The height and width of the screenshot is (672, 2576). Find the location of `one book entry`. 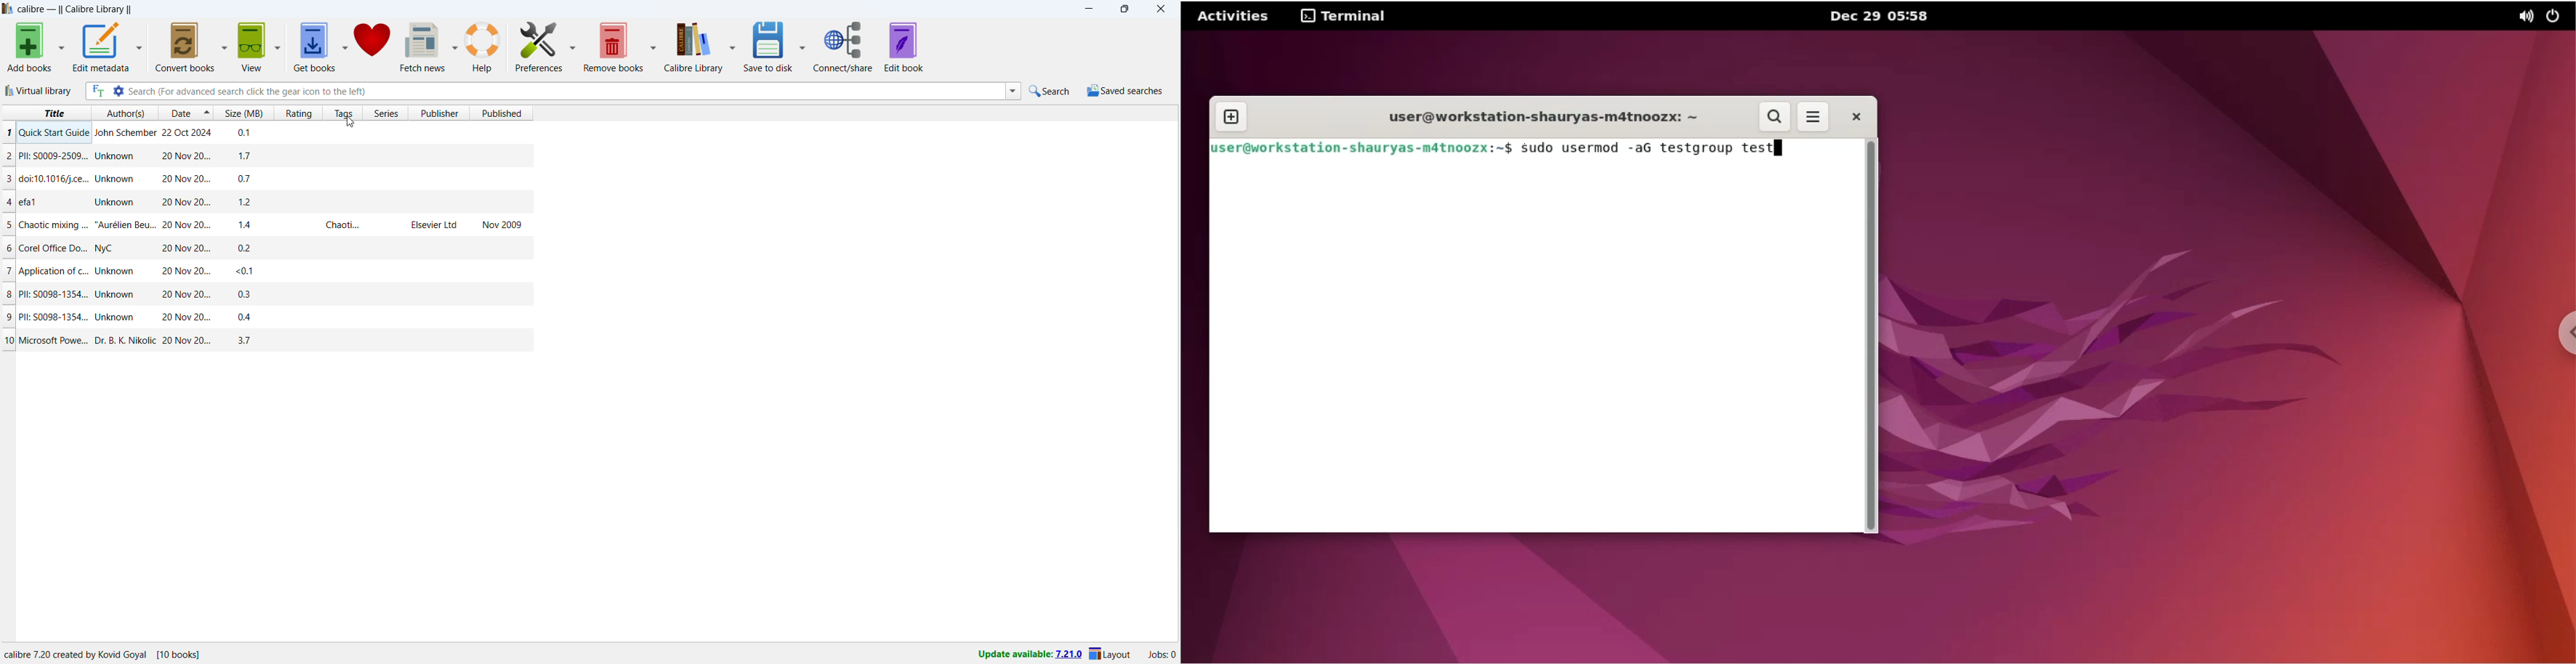

one book entry is located at coordinates (265, 156).